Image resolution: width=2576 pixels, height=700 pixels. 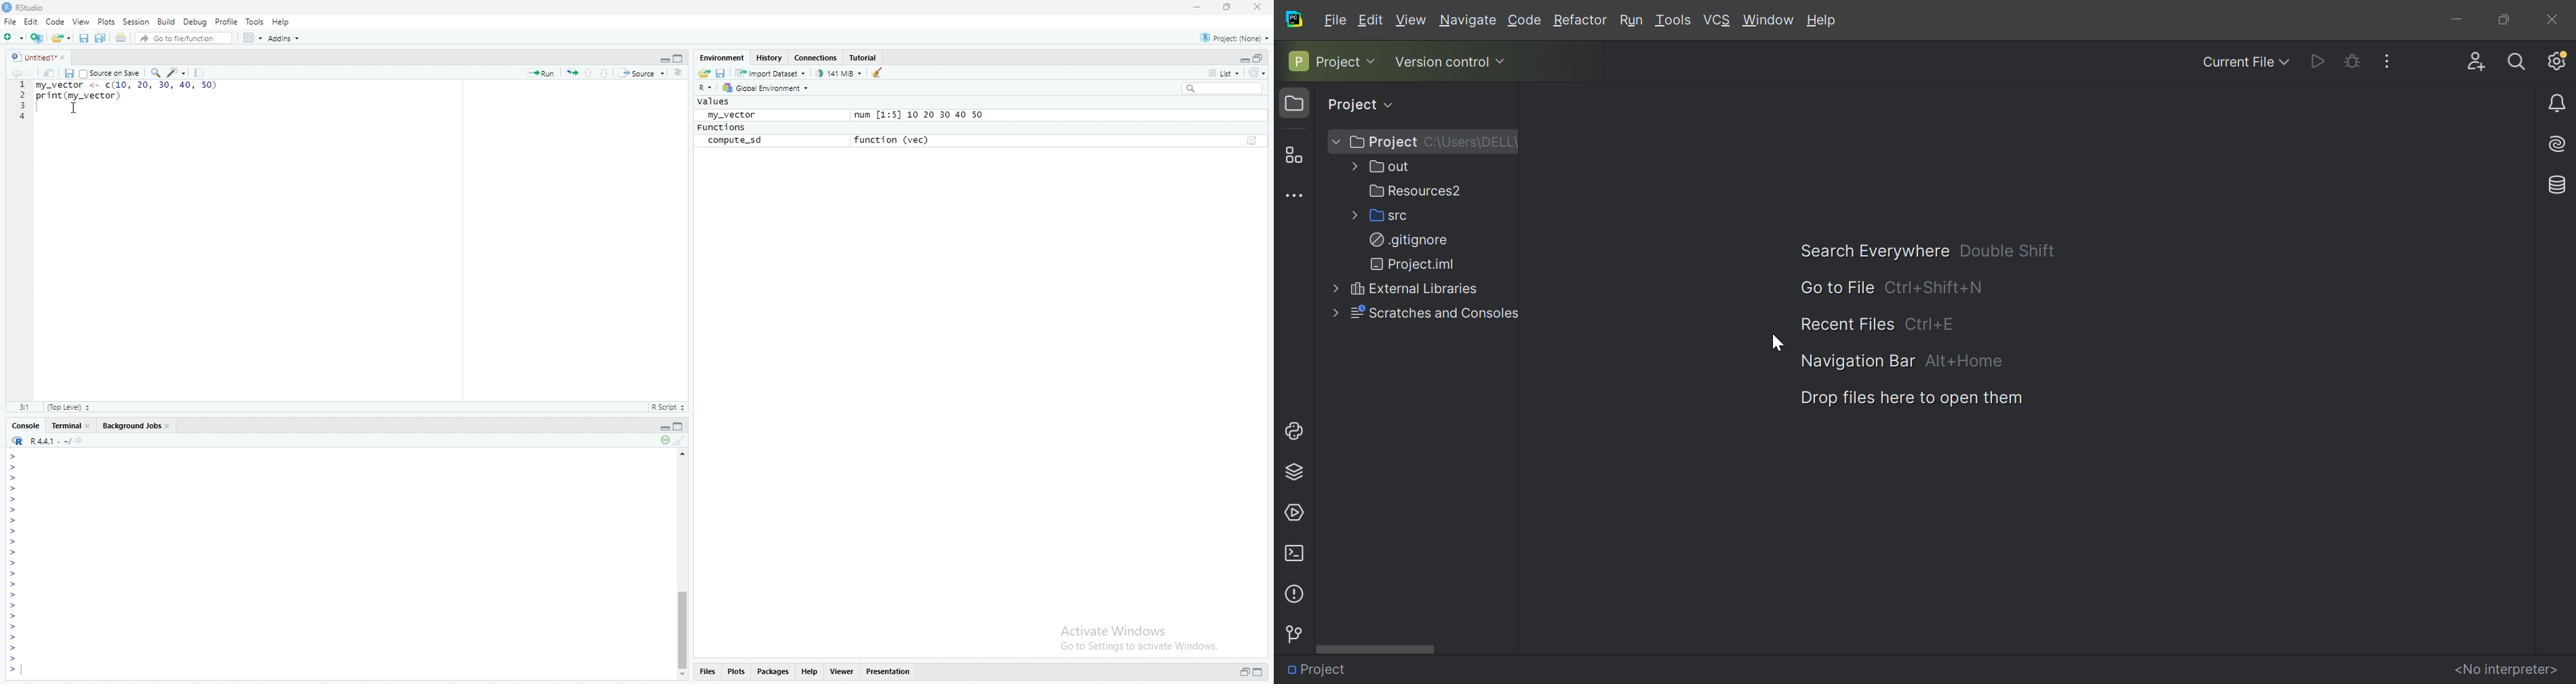 I want to click on Re-run the previous code region (Ctrl + Alt + P), so click(x=571, y=73).